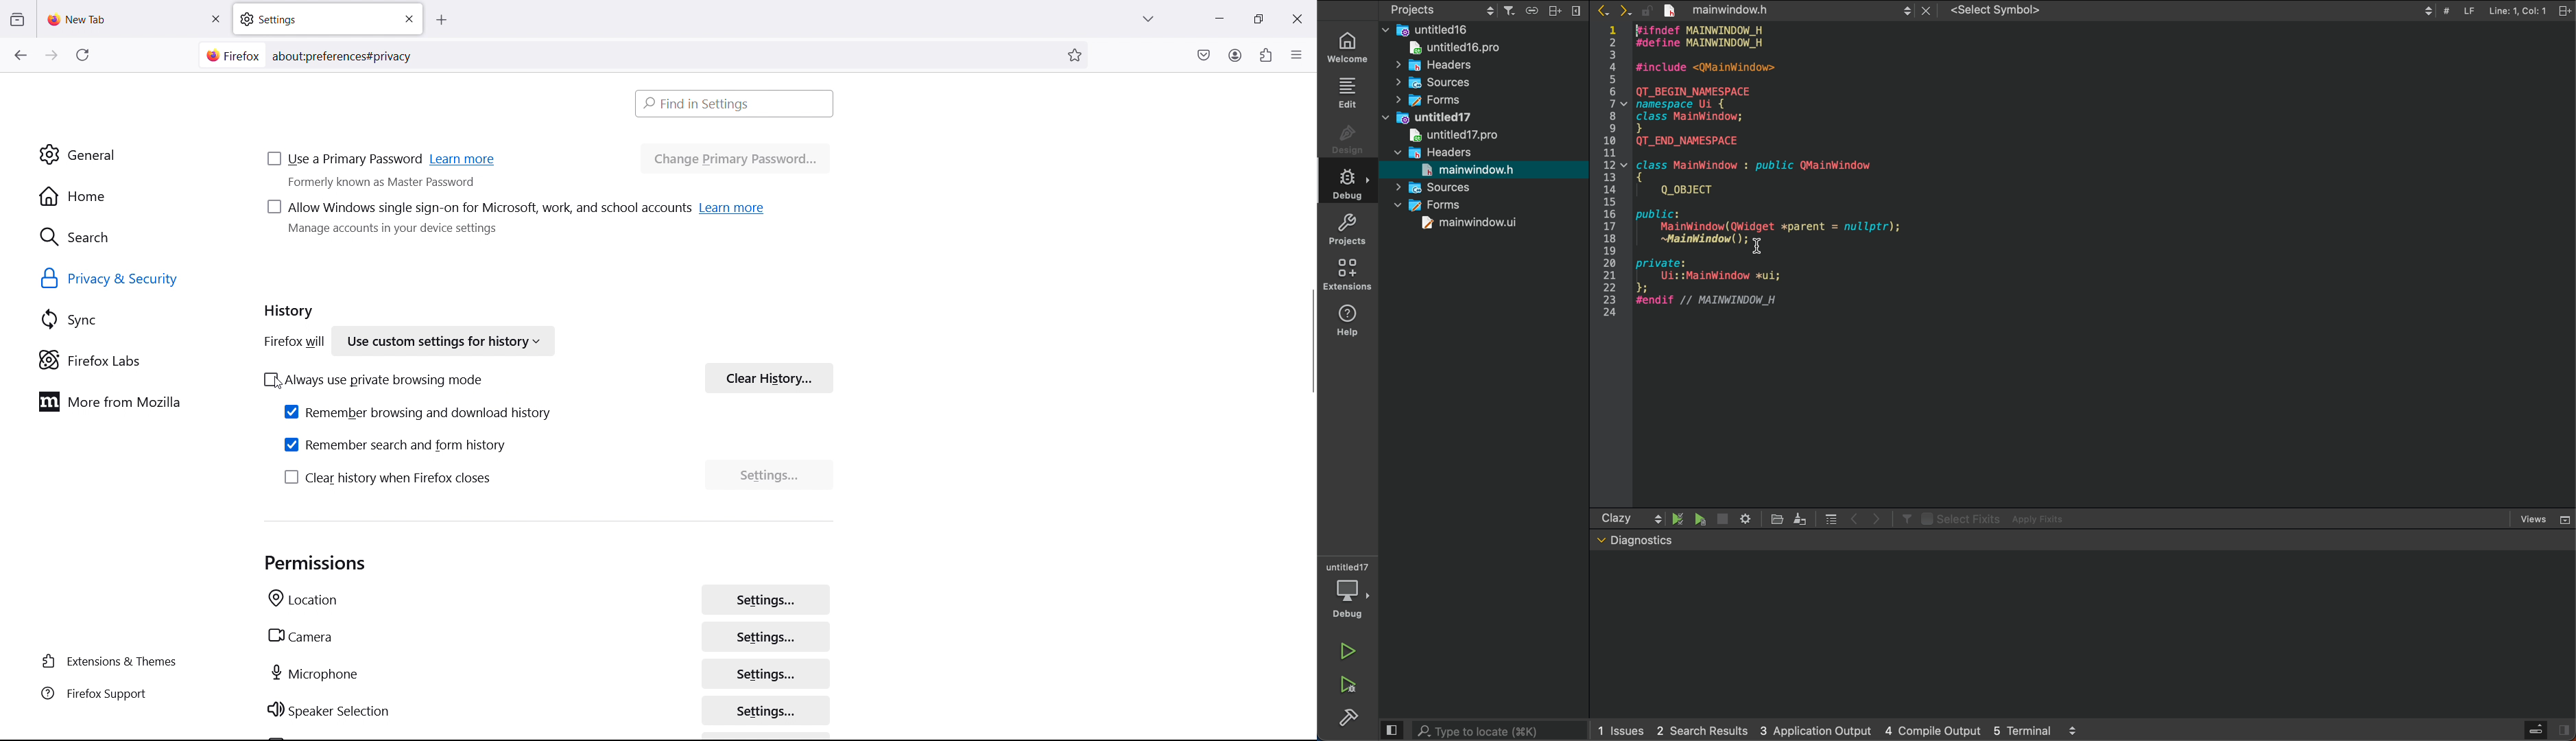 This screenshot has width=2576, height=756. I want to click on permissions, so click(316, 563).